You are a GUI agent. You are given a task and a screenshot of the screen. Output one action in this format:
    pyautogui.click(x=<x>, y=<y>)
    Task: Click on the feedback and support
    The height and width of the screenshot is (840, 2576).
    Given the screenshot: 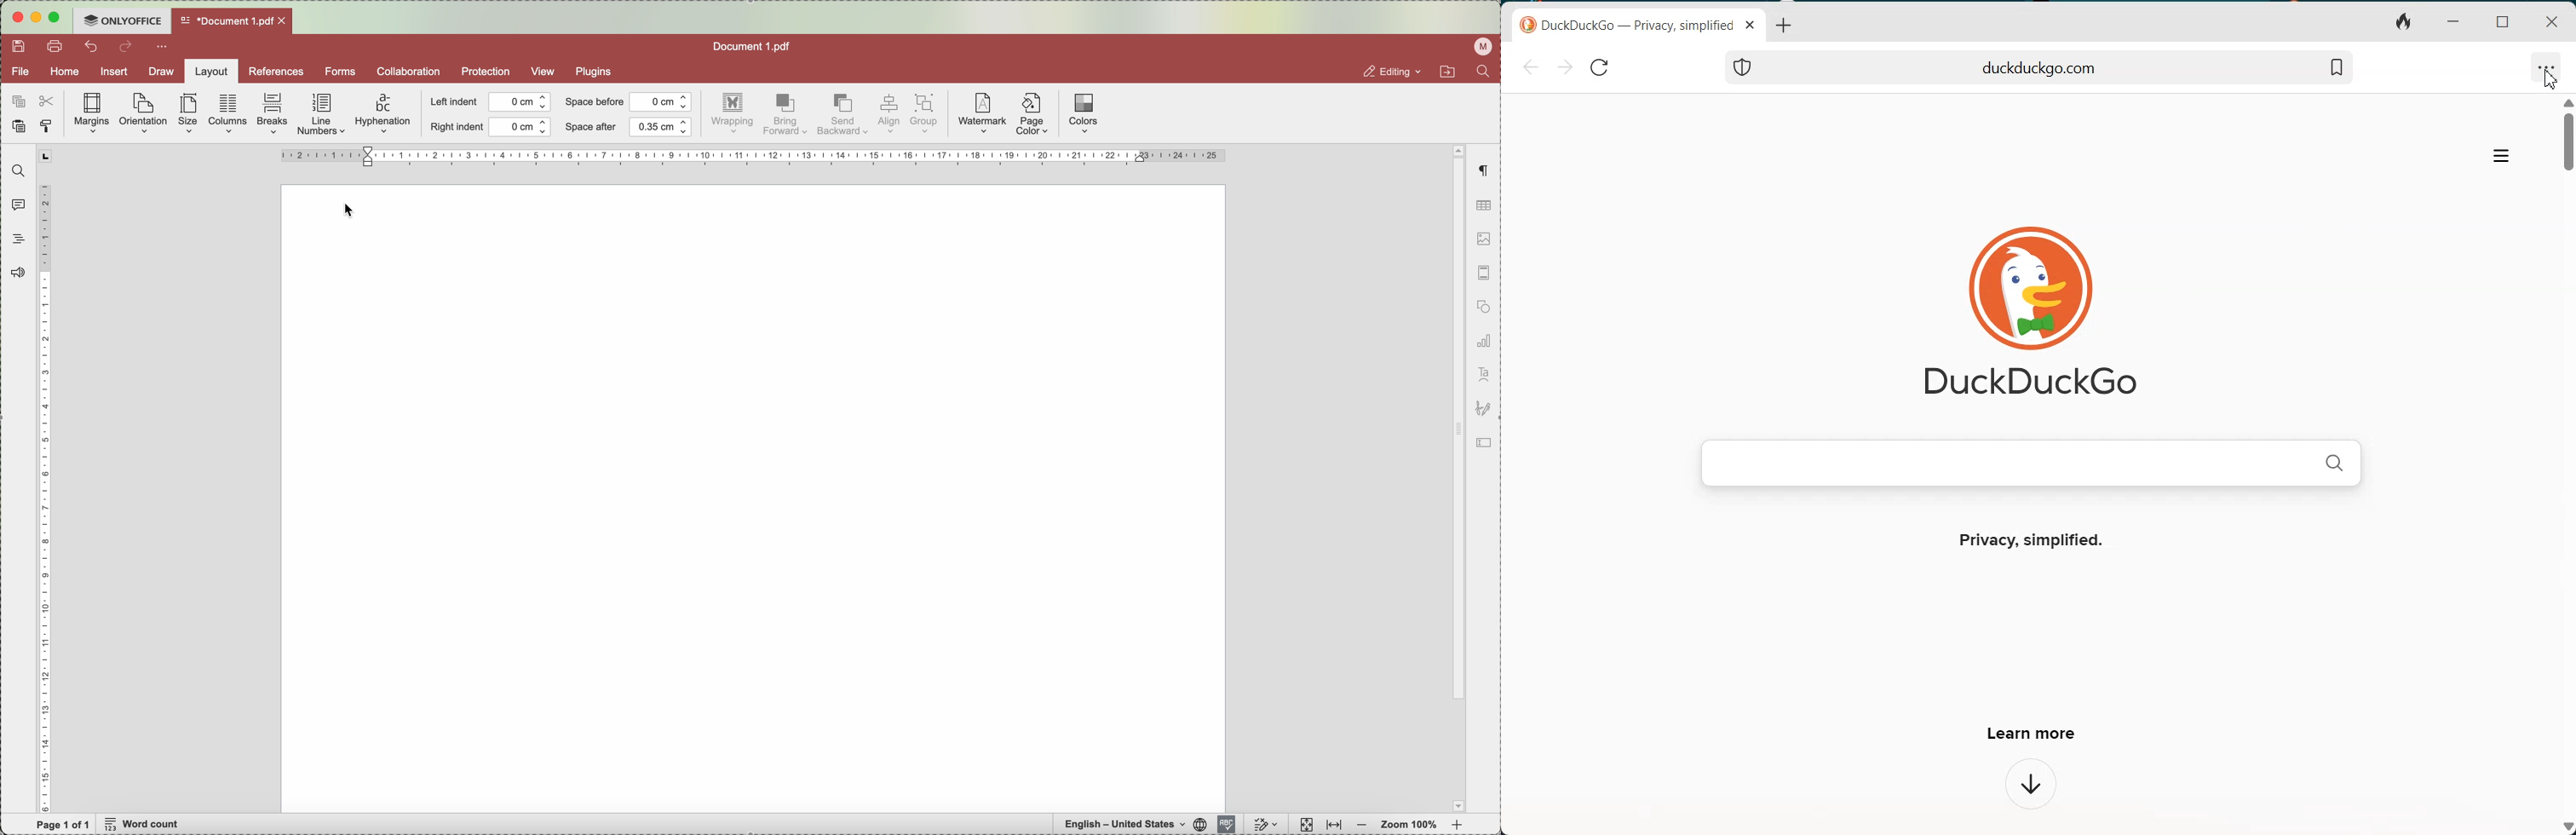 What is the action you would take?
    pyautogui.click(x=20, y=272)
    